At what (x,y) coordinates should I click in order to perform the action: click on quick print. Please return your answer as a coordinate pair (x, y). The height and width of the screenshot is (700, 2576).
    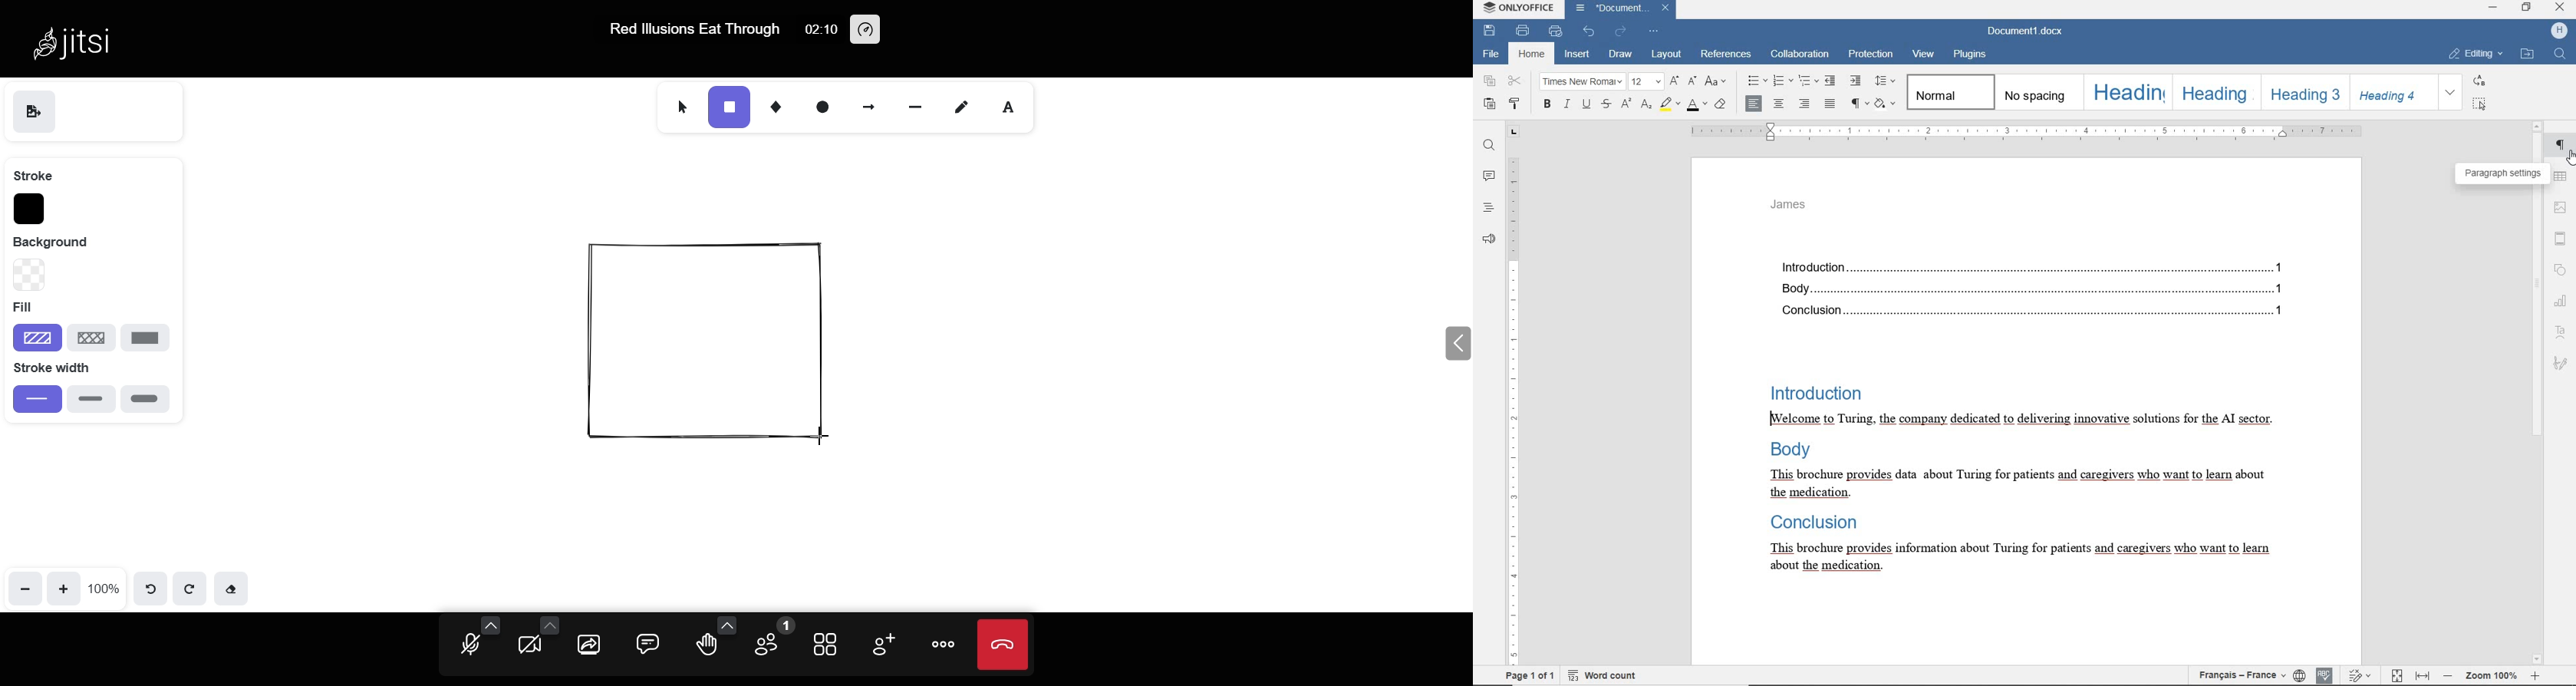
    Looking at the image, I should click on (1555, 32).